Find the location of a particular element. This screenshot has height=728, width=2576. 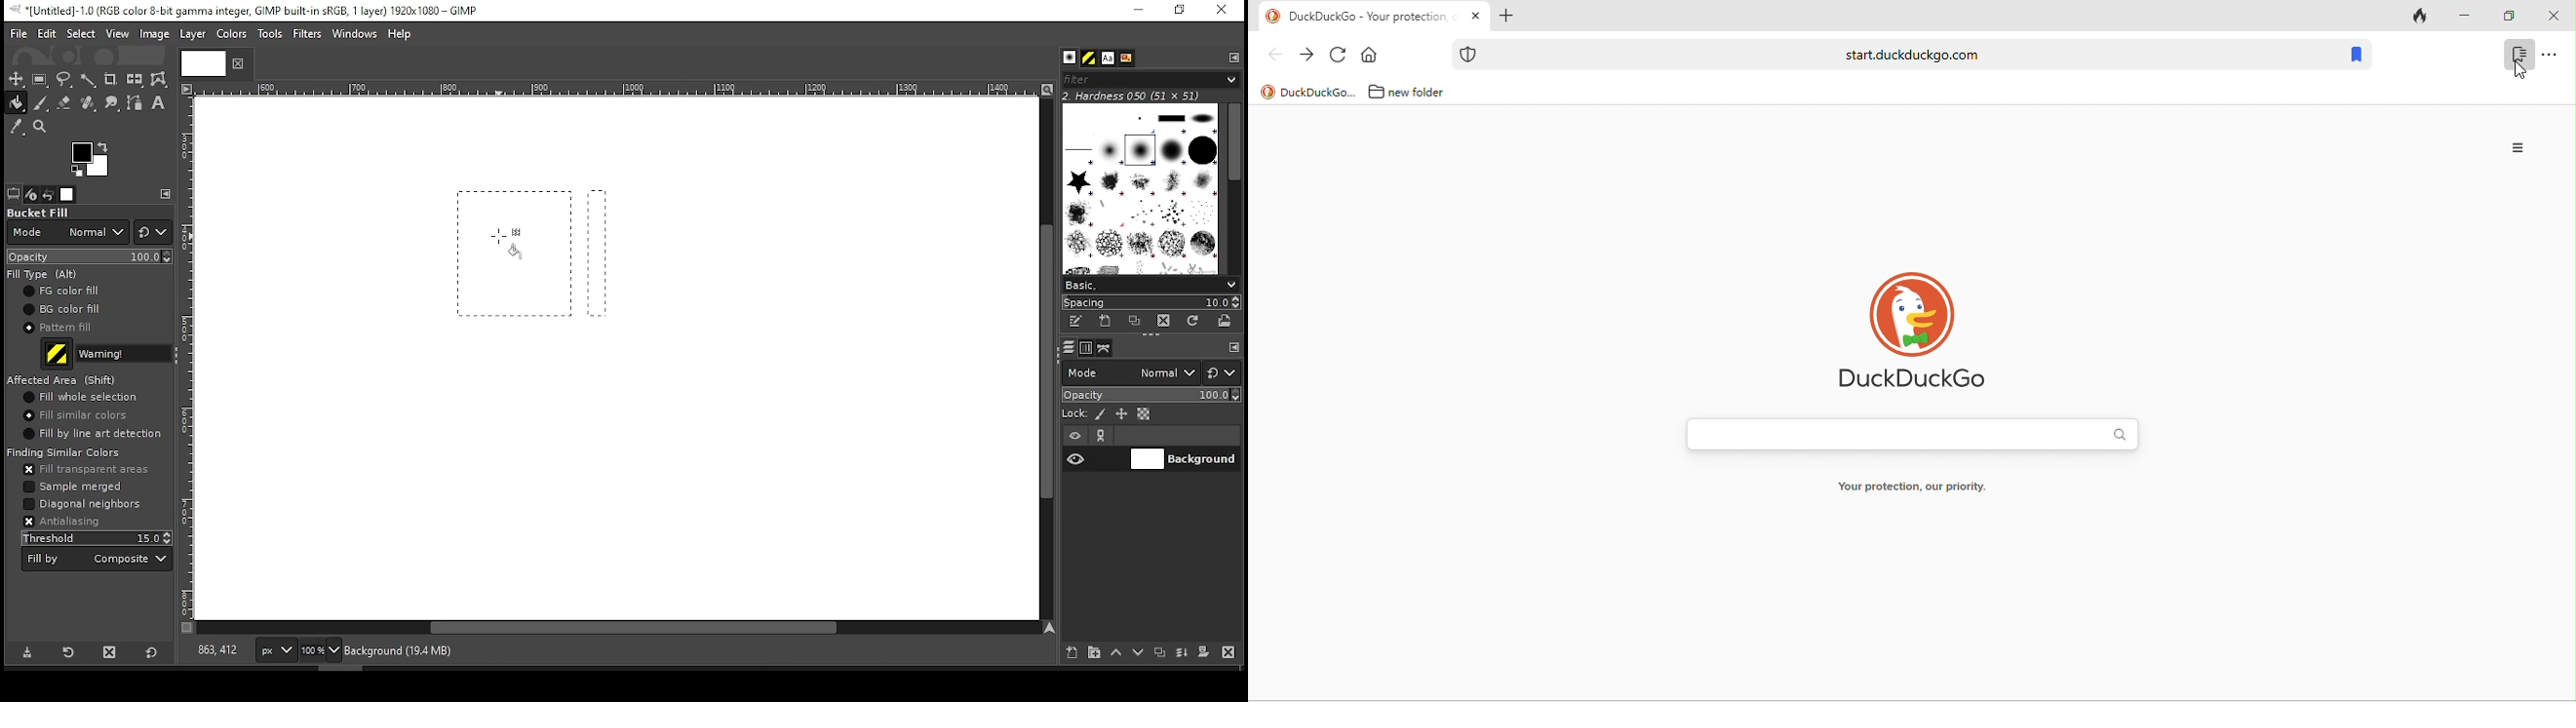

rectangular selection tool is located at coordinates (42, 79).